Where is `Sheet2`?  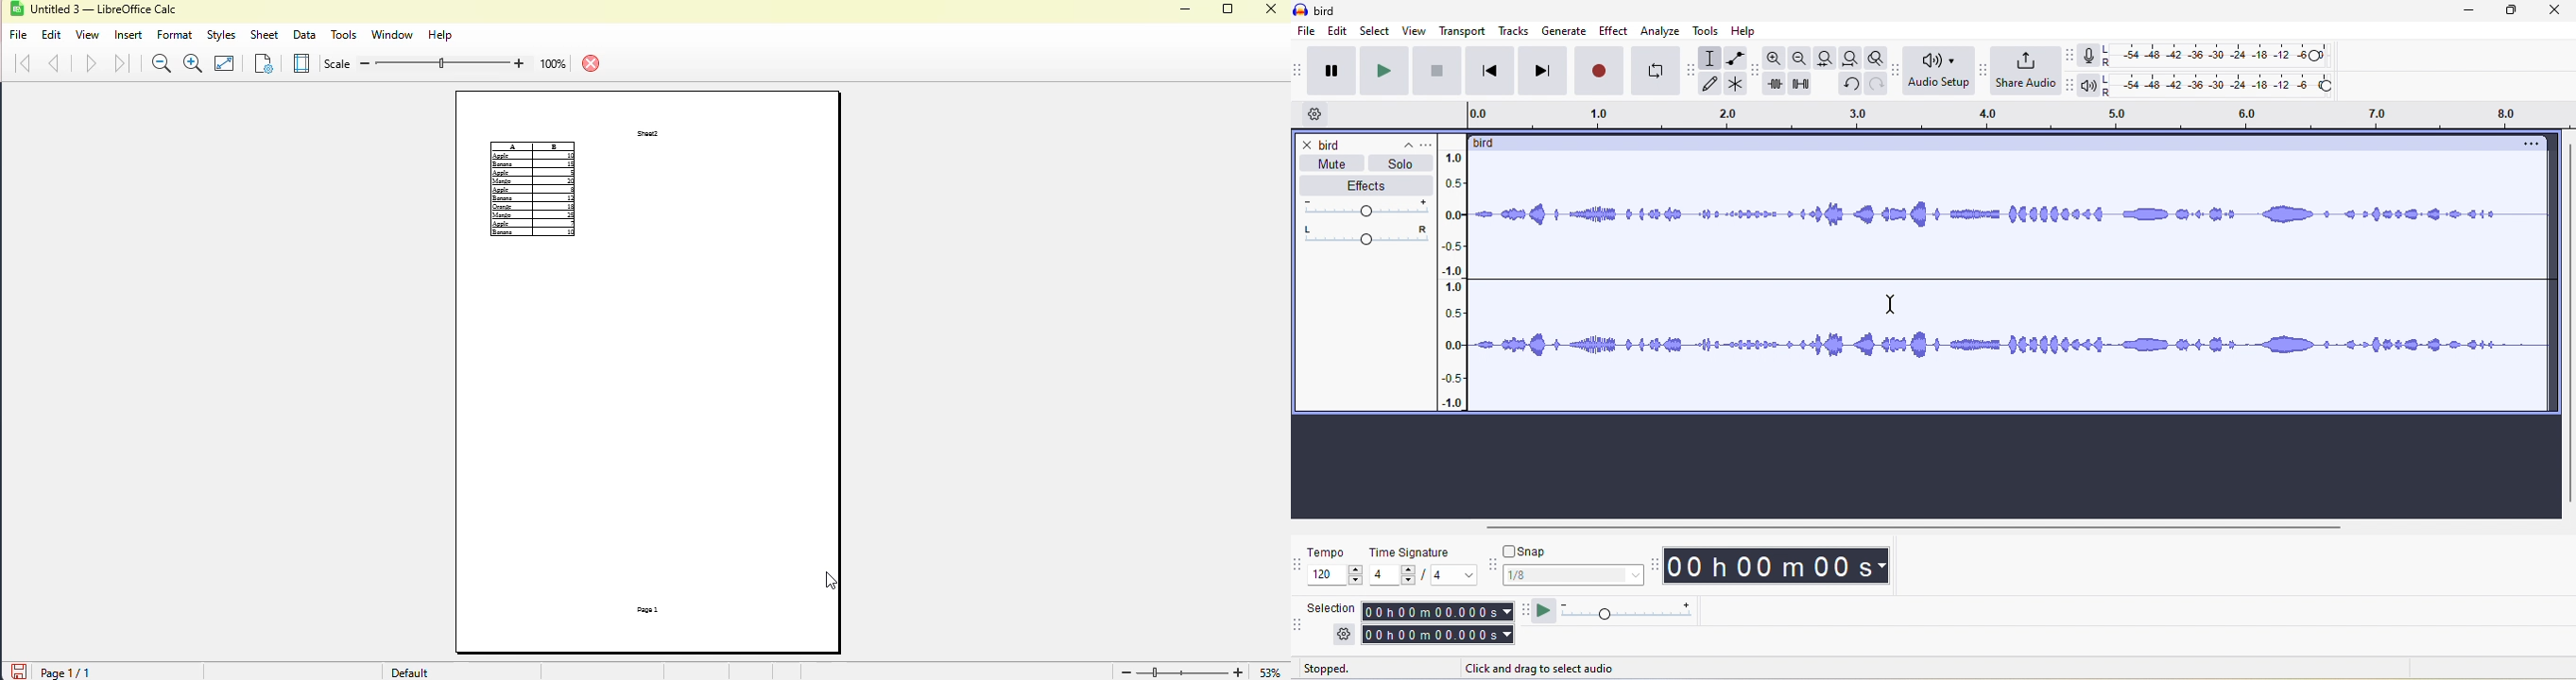
Sheet2 is located at coordinates (648, 133).